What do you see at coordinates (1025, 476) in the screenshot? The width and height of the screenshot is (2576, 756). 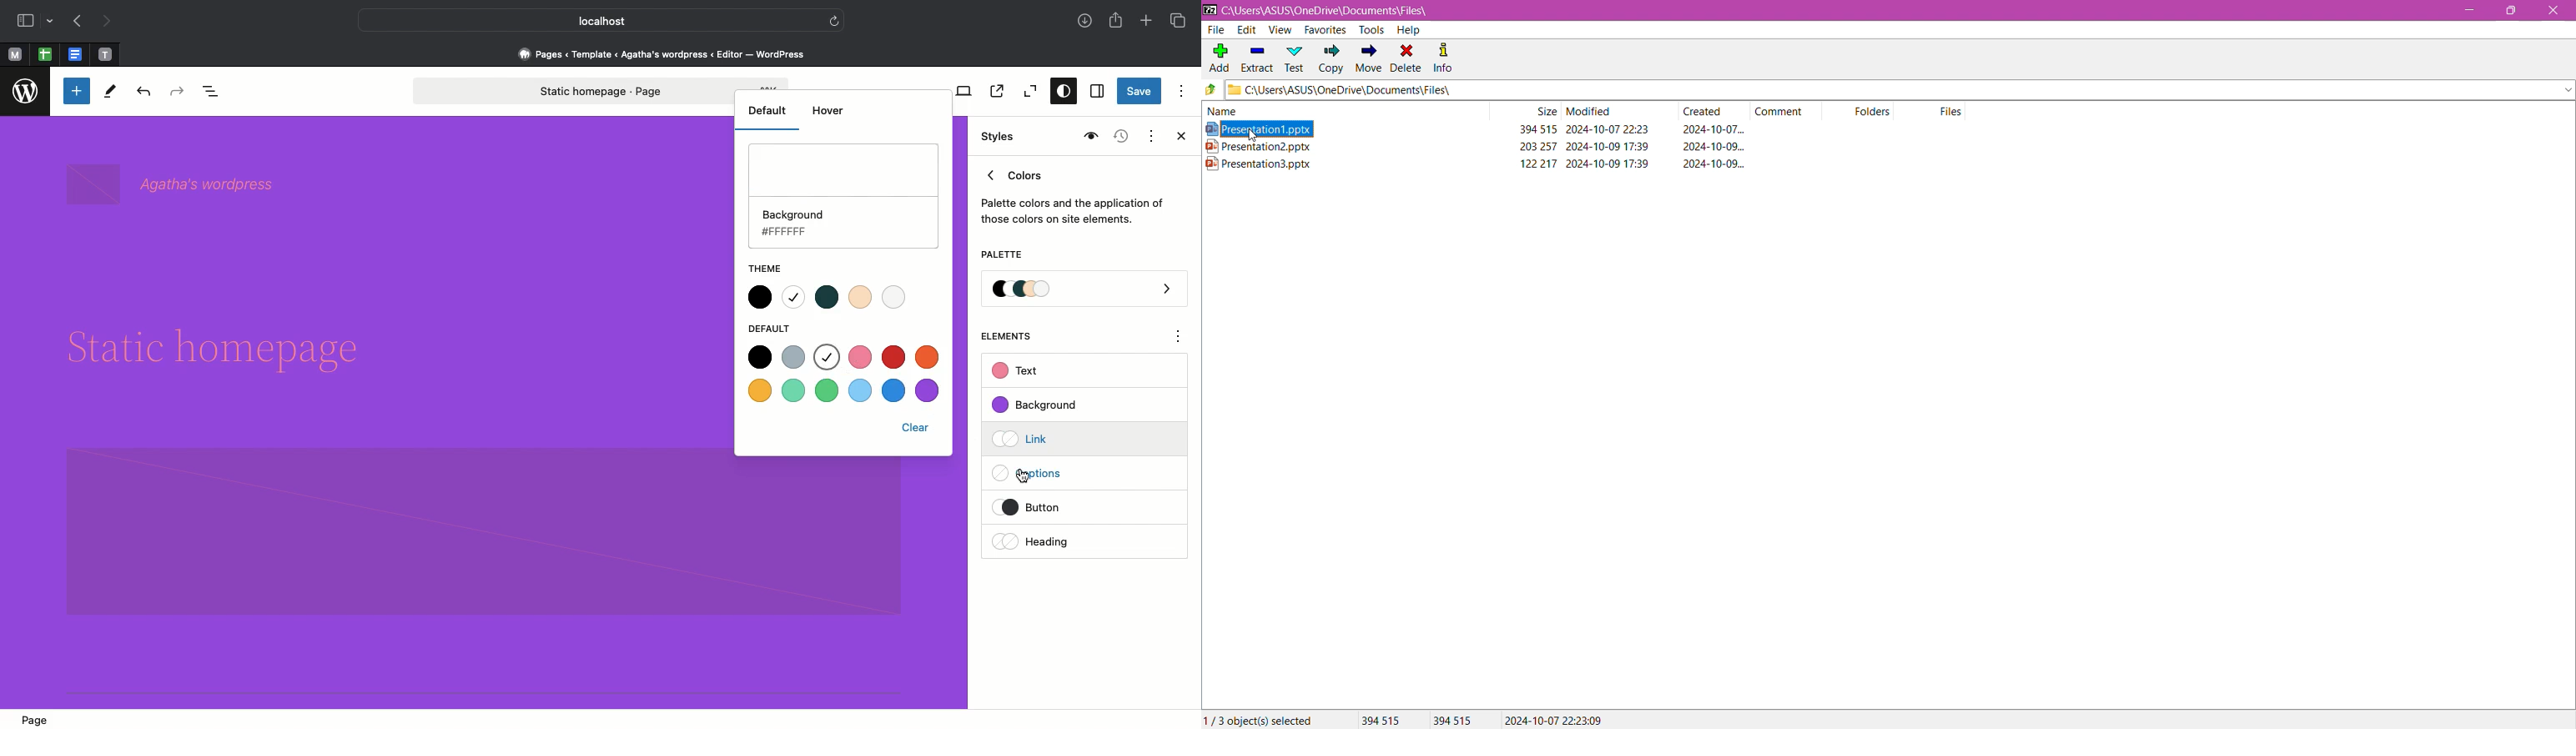 I see `cursor` at bounding box center [1025, 476].